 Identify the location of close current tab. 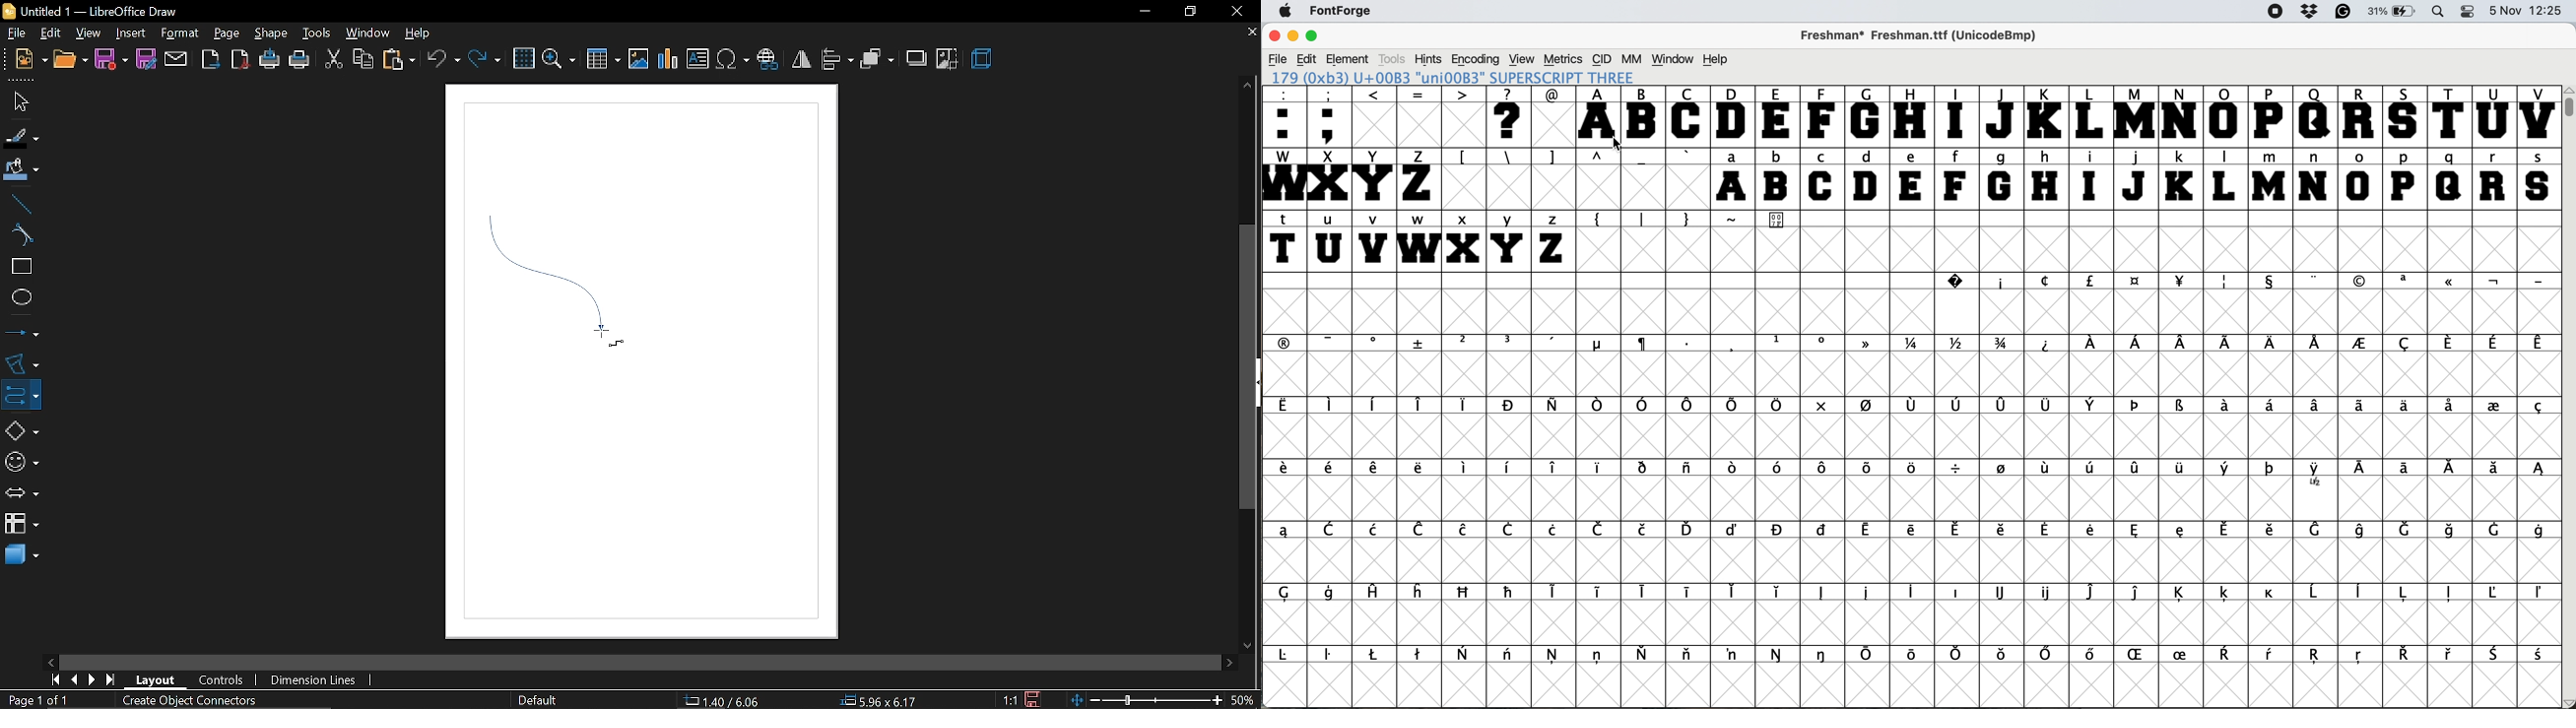
(1251, 36).